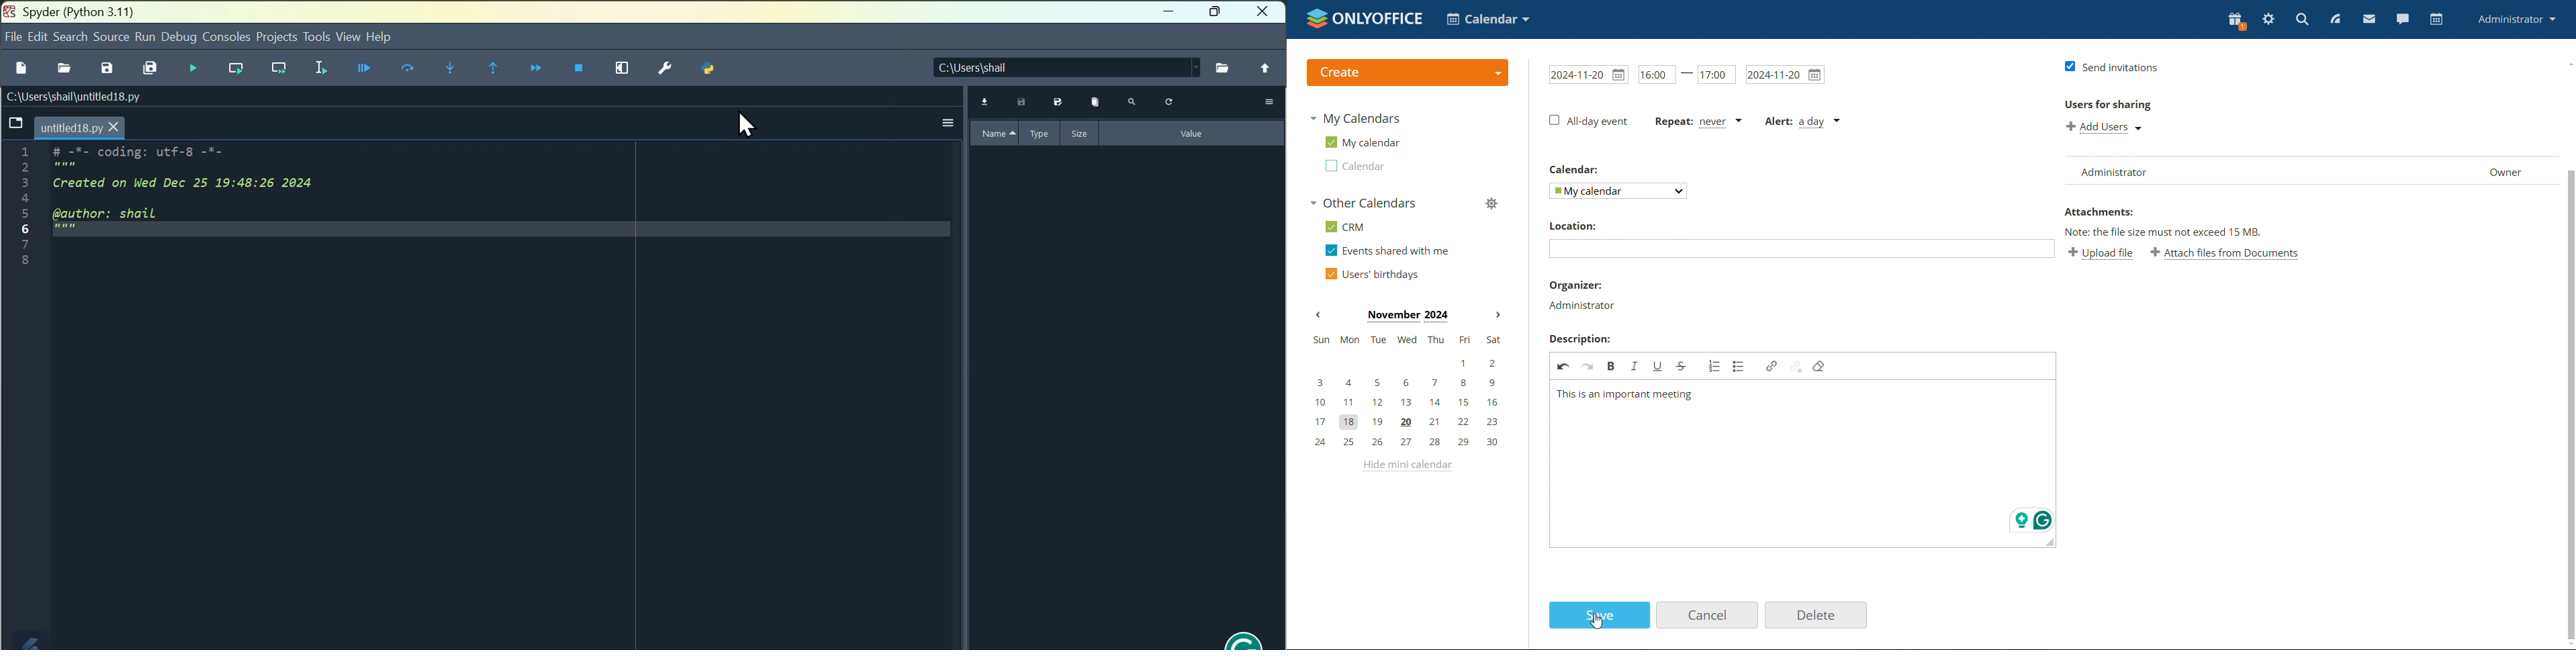  I want to click on list of users, so click(2311, 171).